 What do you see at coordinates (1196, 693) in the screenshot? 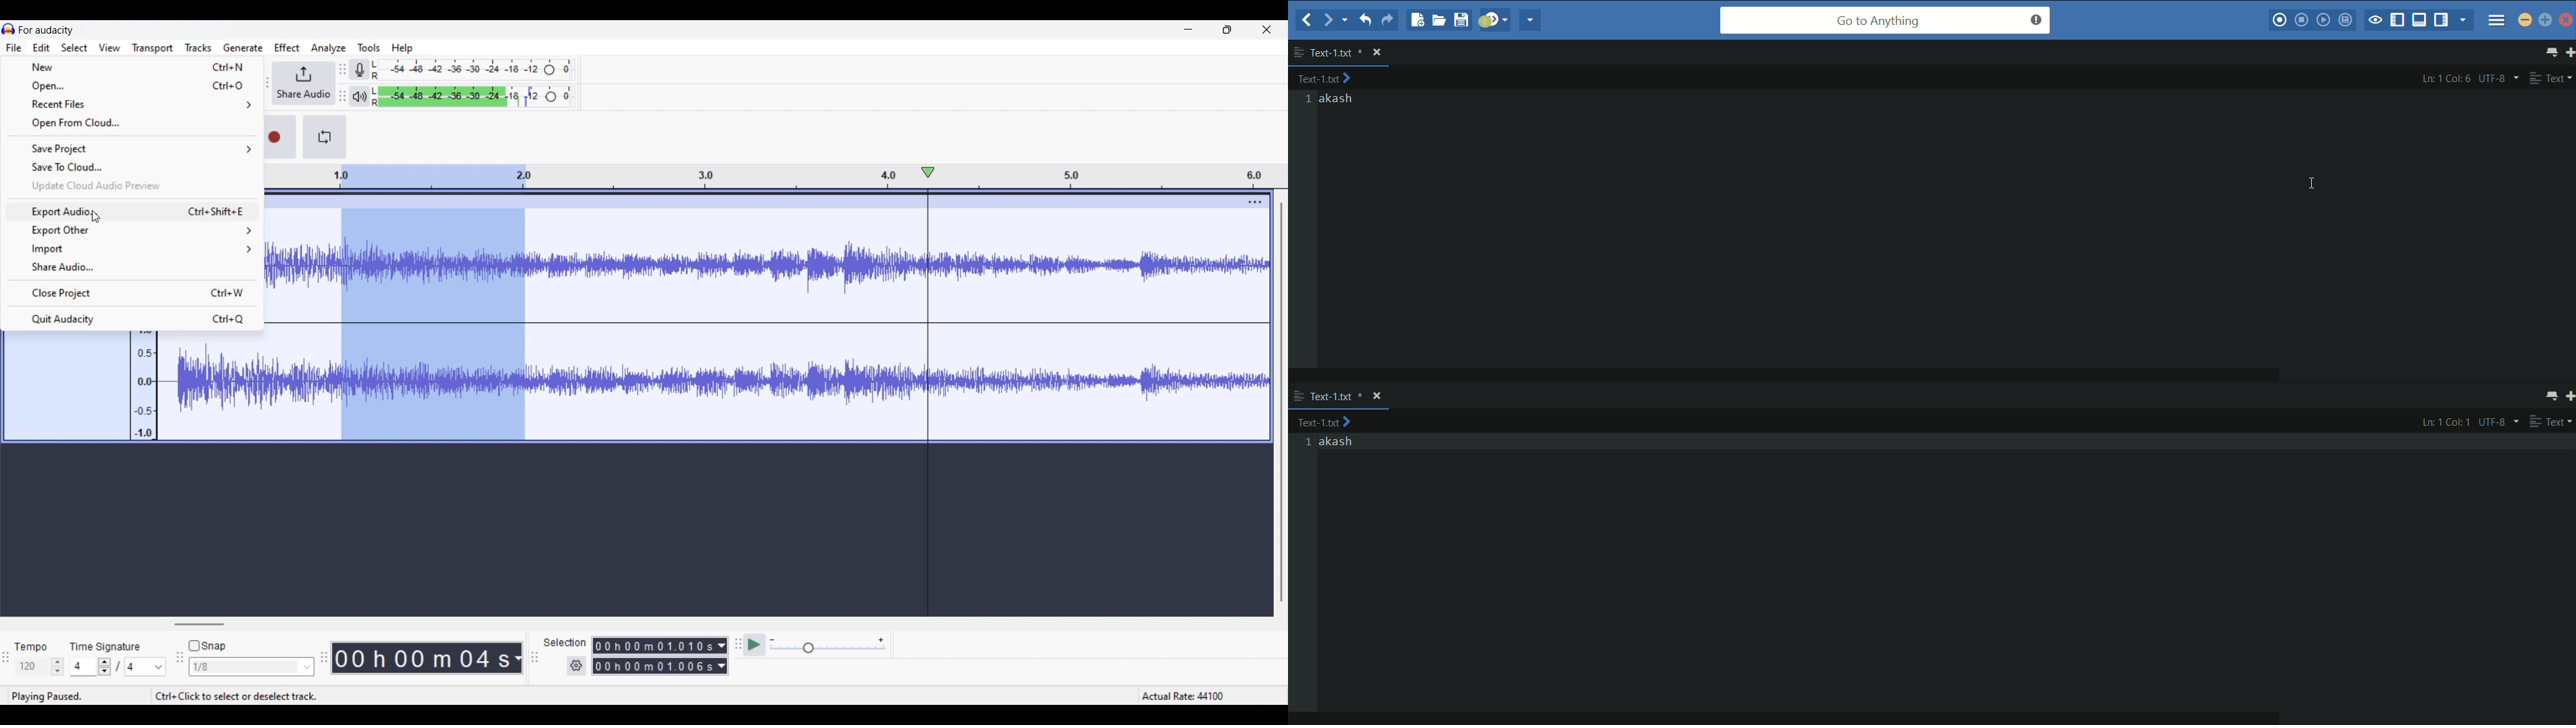
I see `Actual rate 44100` at bounding box center [1196, 693].